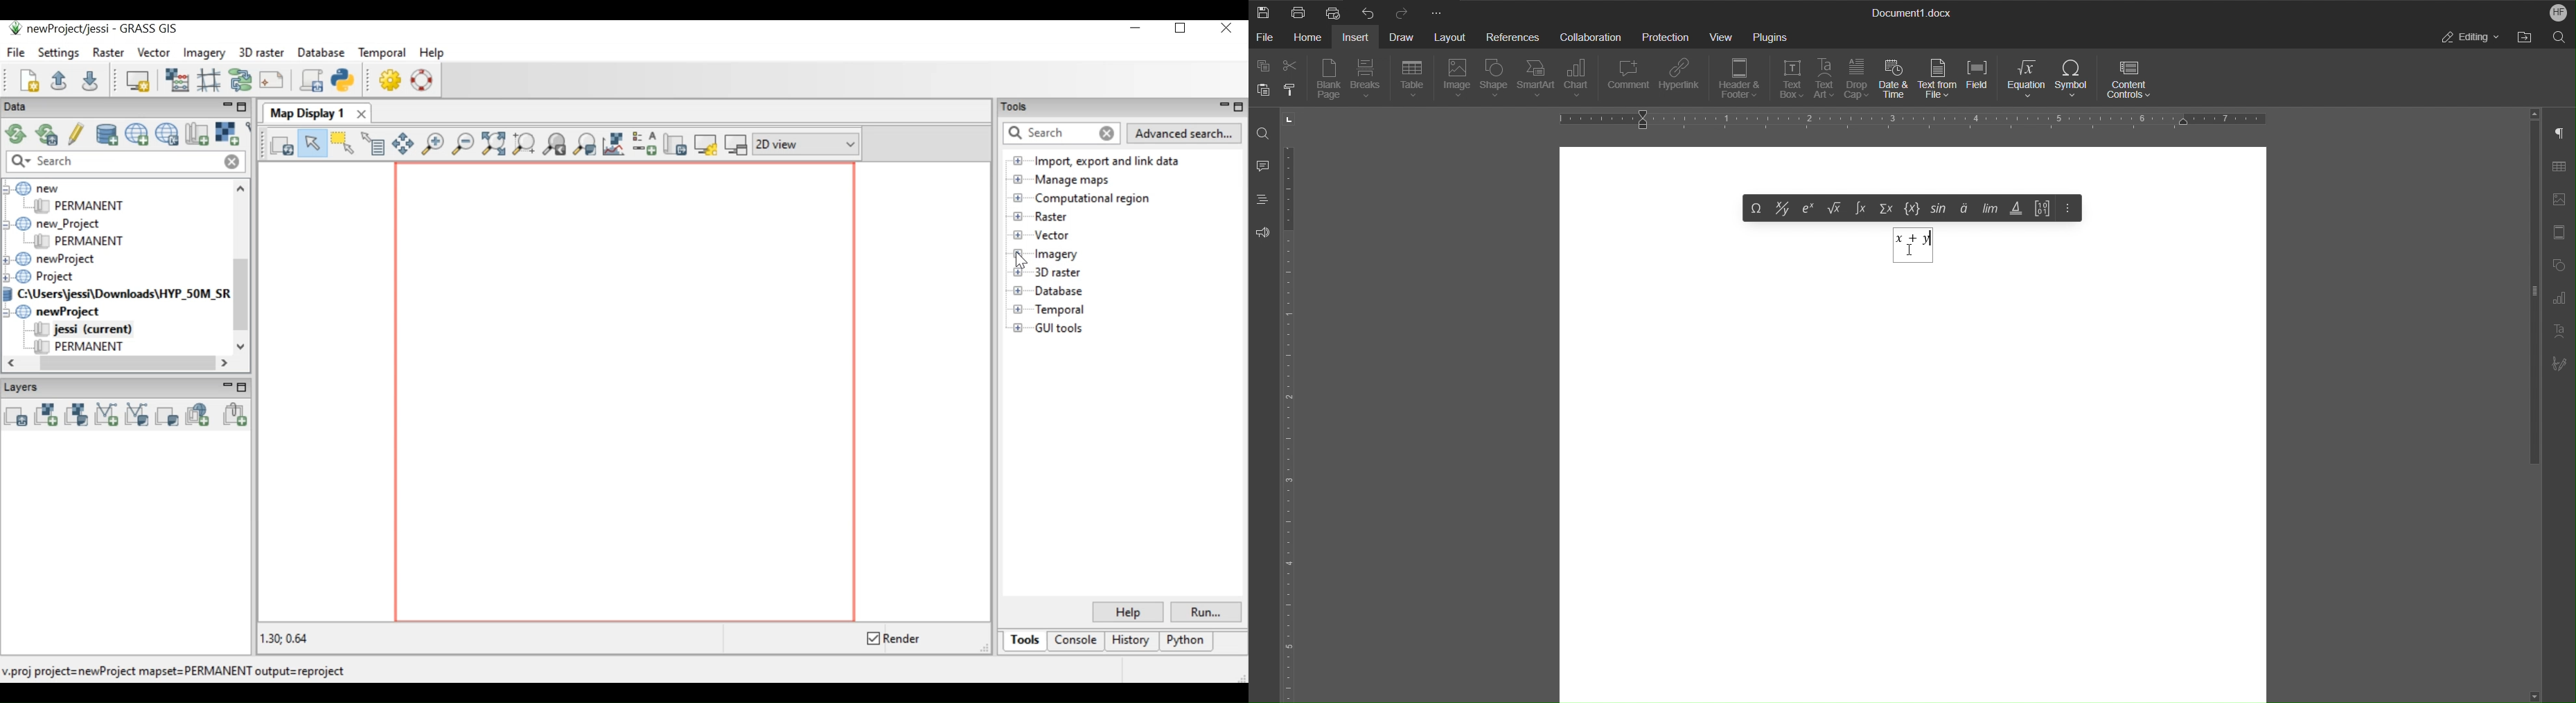 The height and width of the screenshot is (728, 2576). What do you see at coordinates (2128, 80) in the screenshot?
I see `Content Controls` at bounding box center [2128, 80].